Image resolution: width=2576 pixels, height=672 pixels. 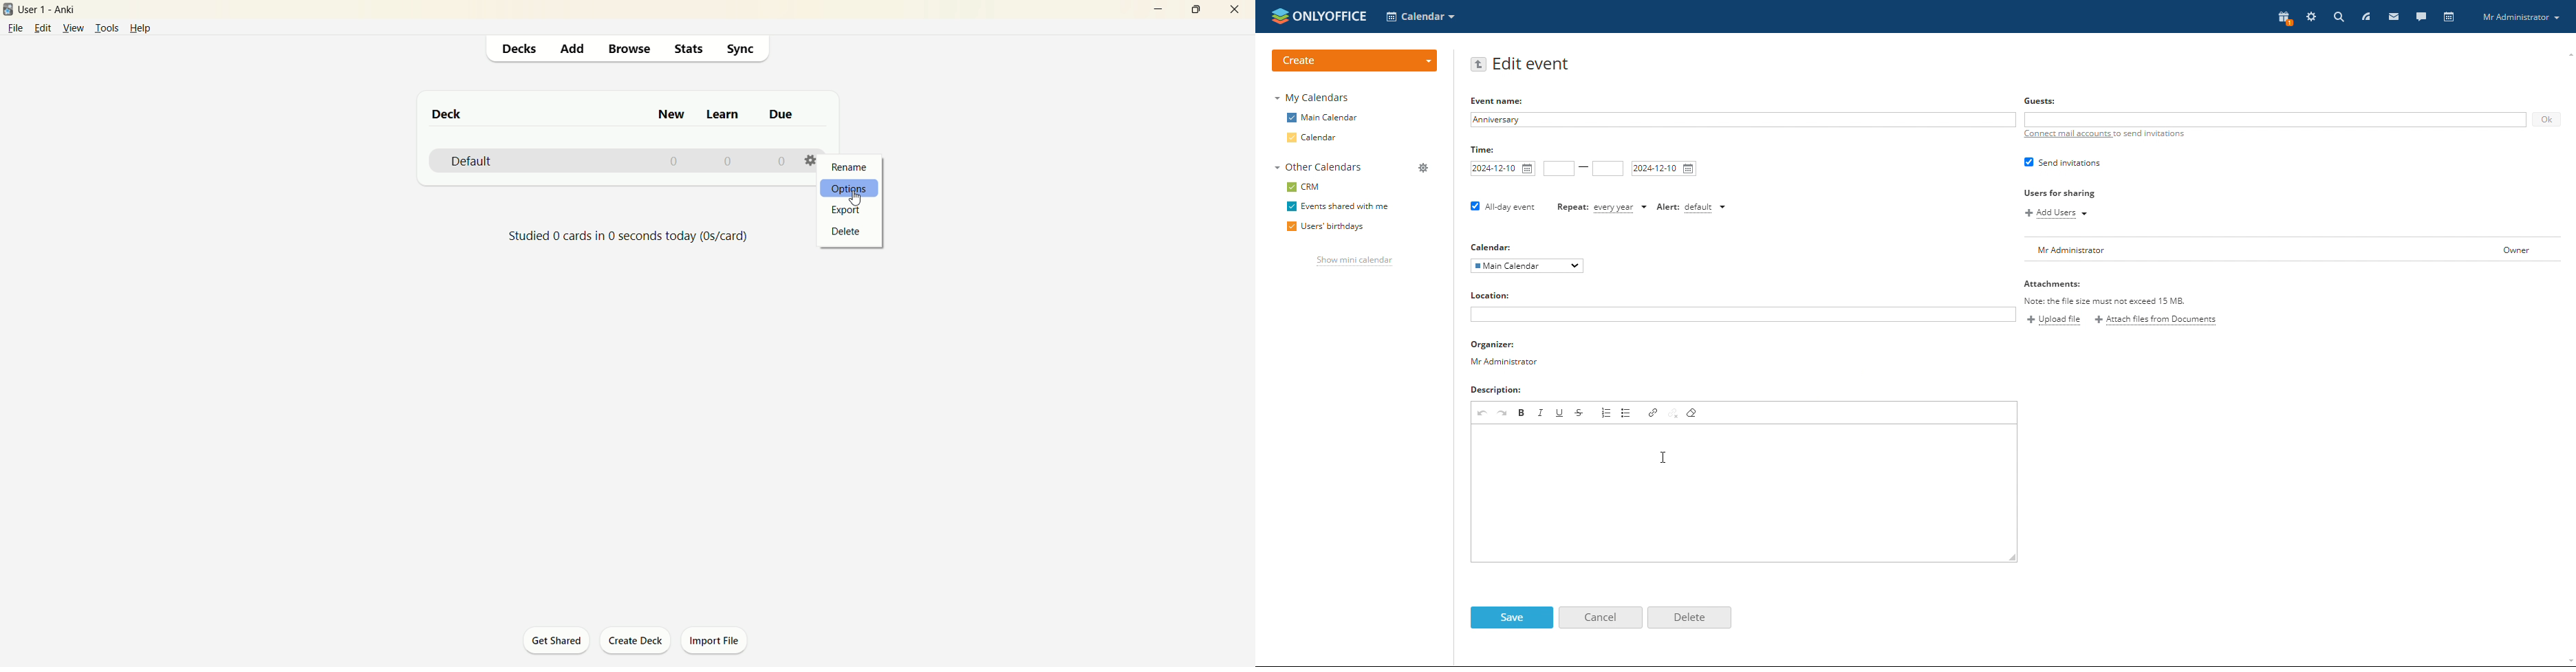 What do you see at coordinates (1561, 412) in the screenshot?
I see `underline` at bounding box center [1561, 412].